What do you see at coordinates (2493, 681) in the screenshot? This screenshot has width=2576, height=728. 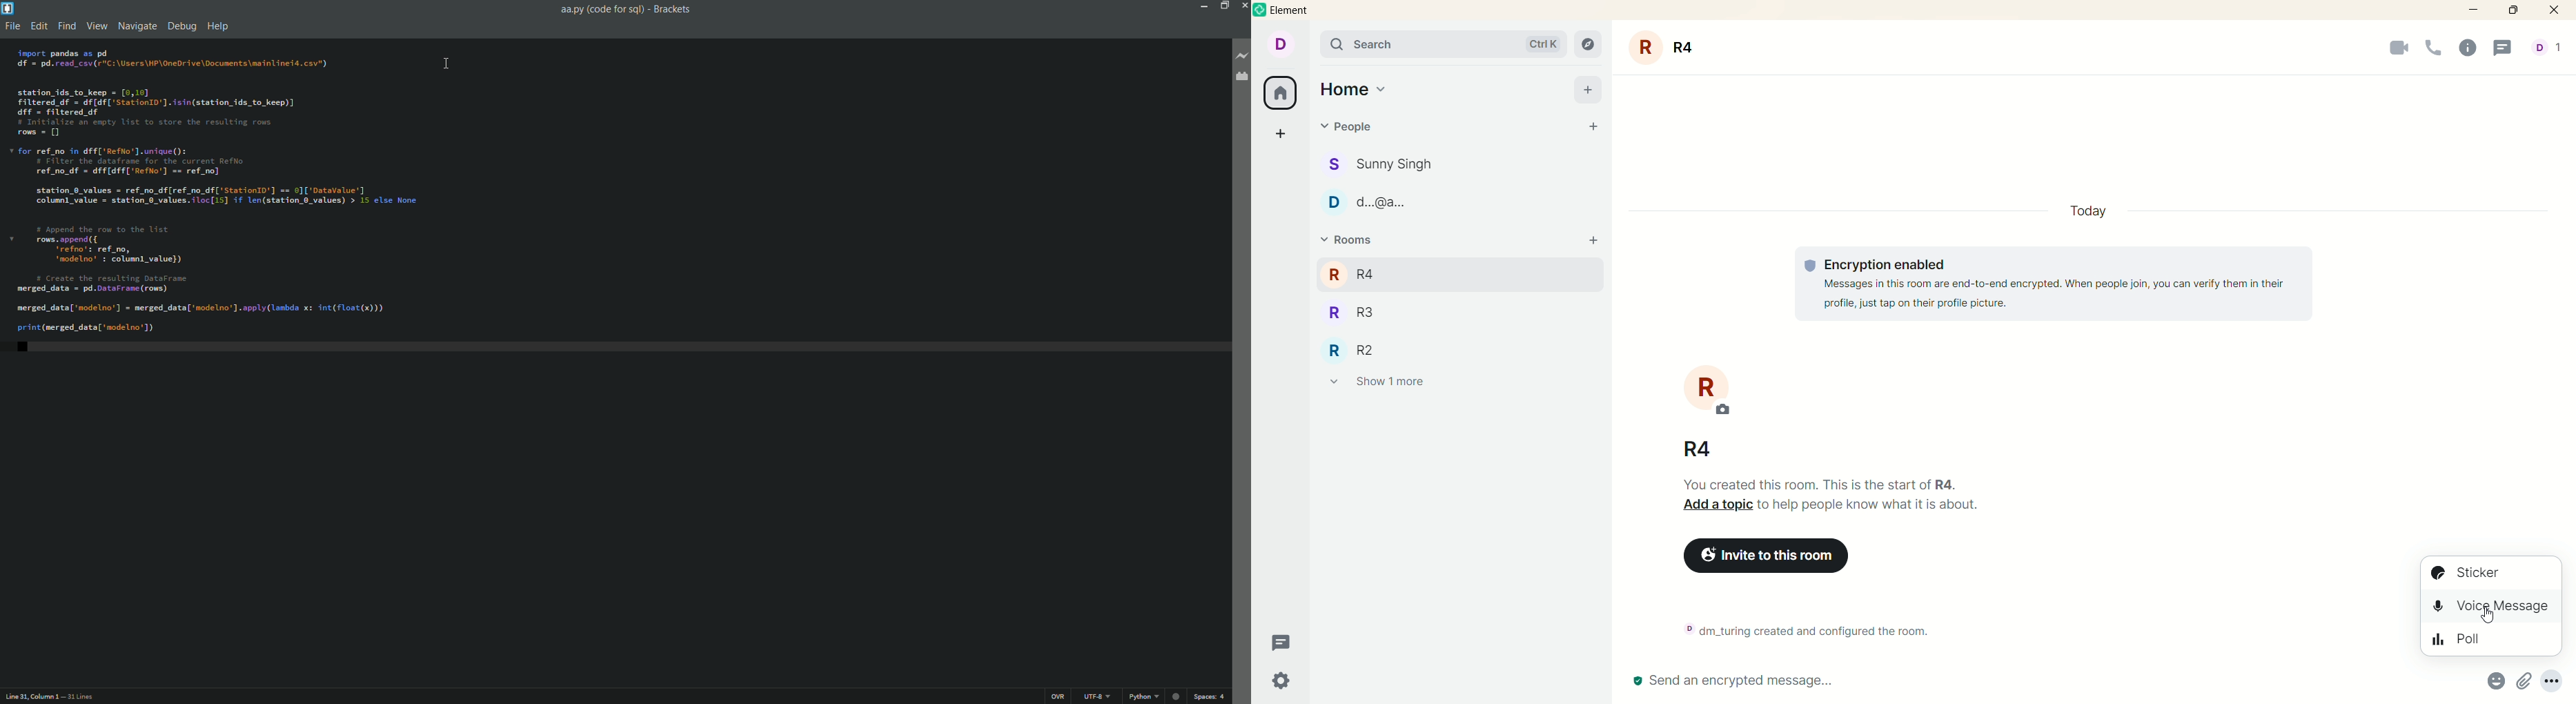 I see `emoji` at bounding box center [2493, 681].